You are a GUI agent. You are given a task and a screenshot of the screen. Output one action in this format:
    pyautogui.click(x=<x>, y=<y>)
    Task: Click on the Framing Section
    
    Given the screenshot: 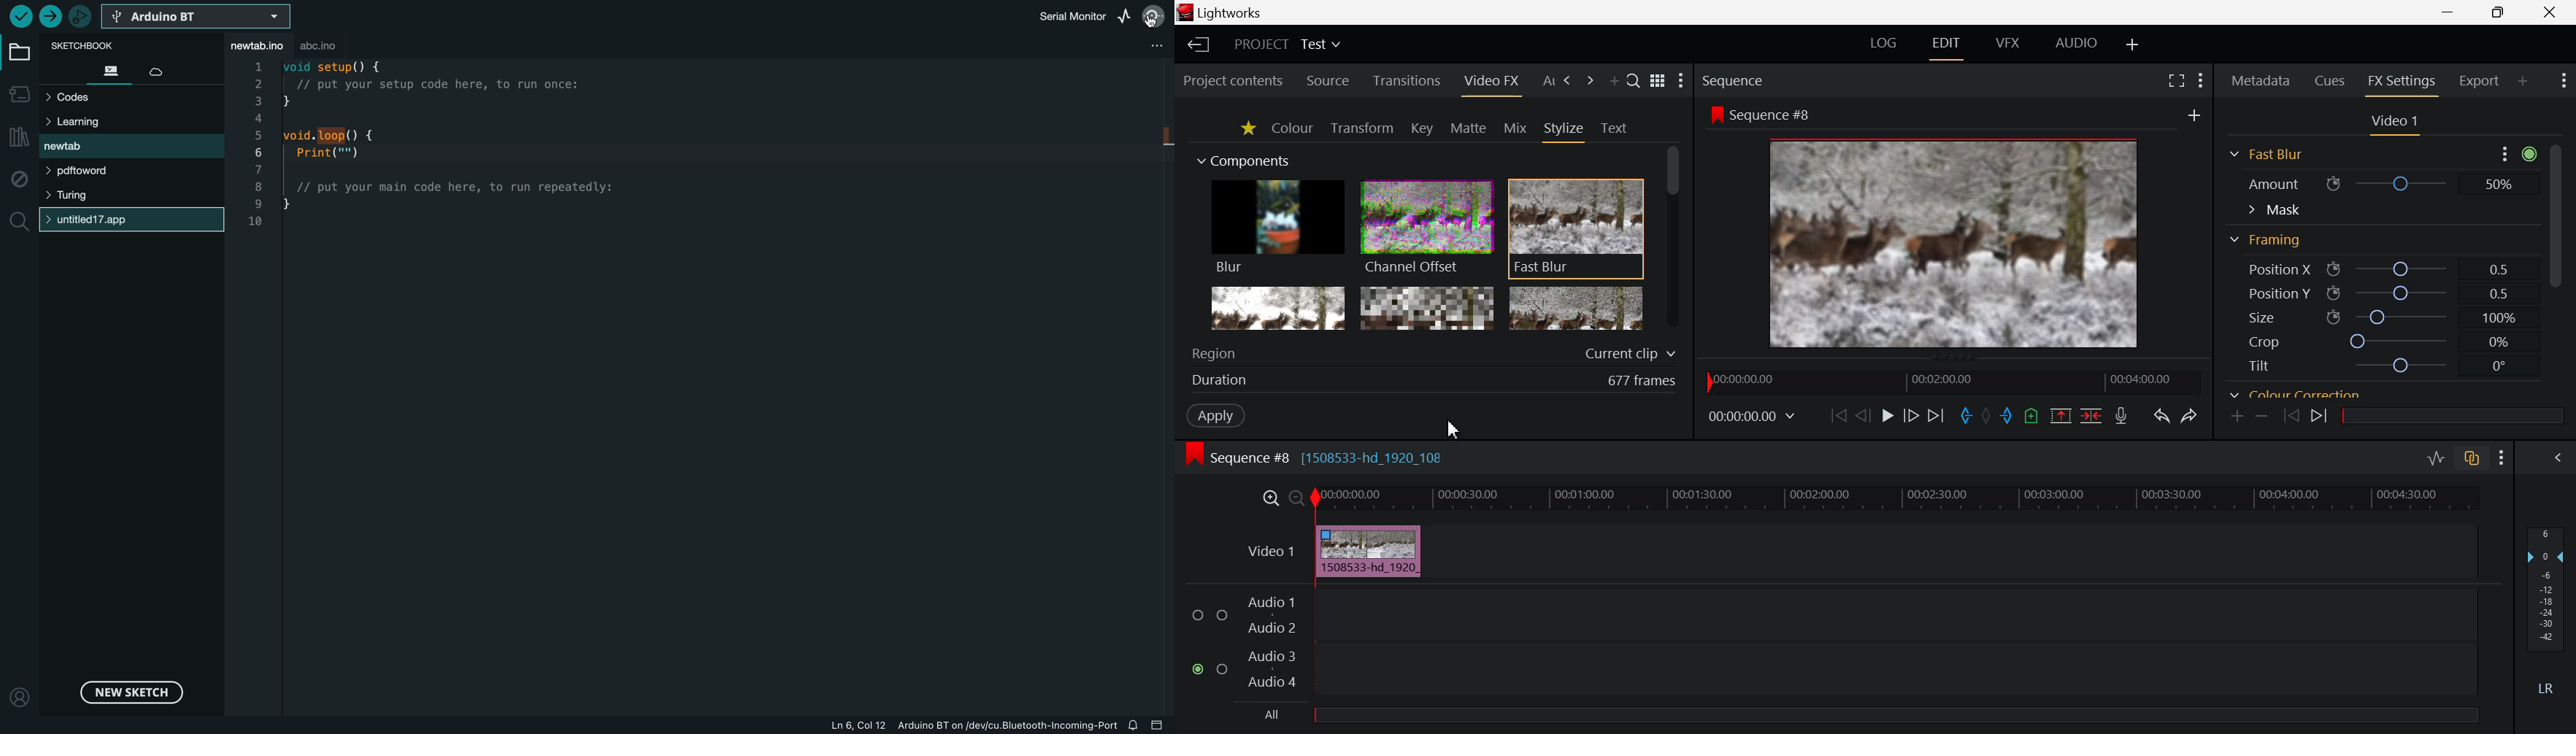 What is the action you would take?
    pyautogui.click(x=2267, y=153)
    